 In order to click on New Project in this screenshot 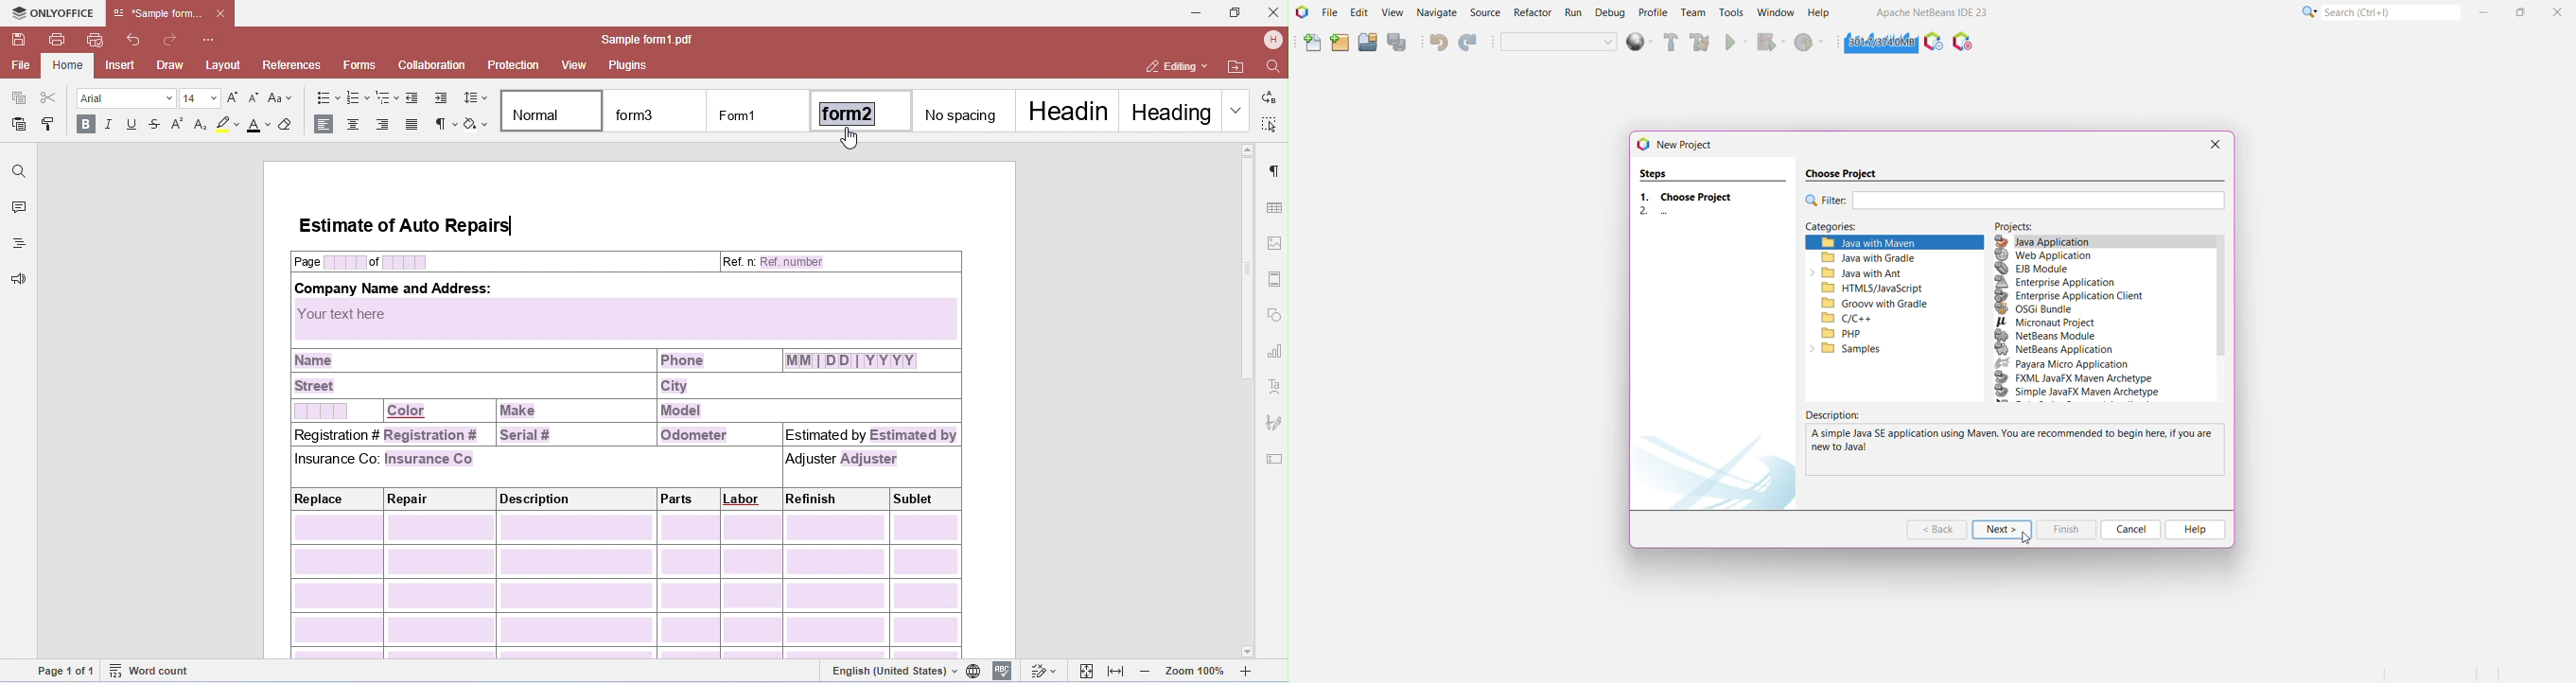, I will do `click(1683, 144)`.